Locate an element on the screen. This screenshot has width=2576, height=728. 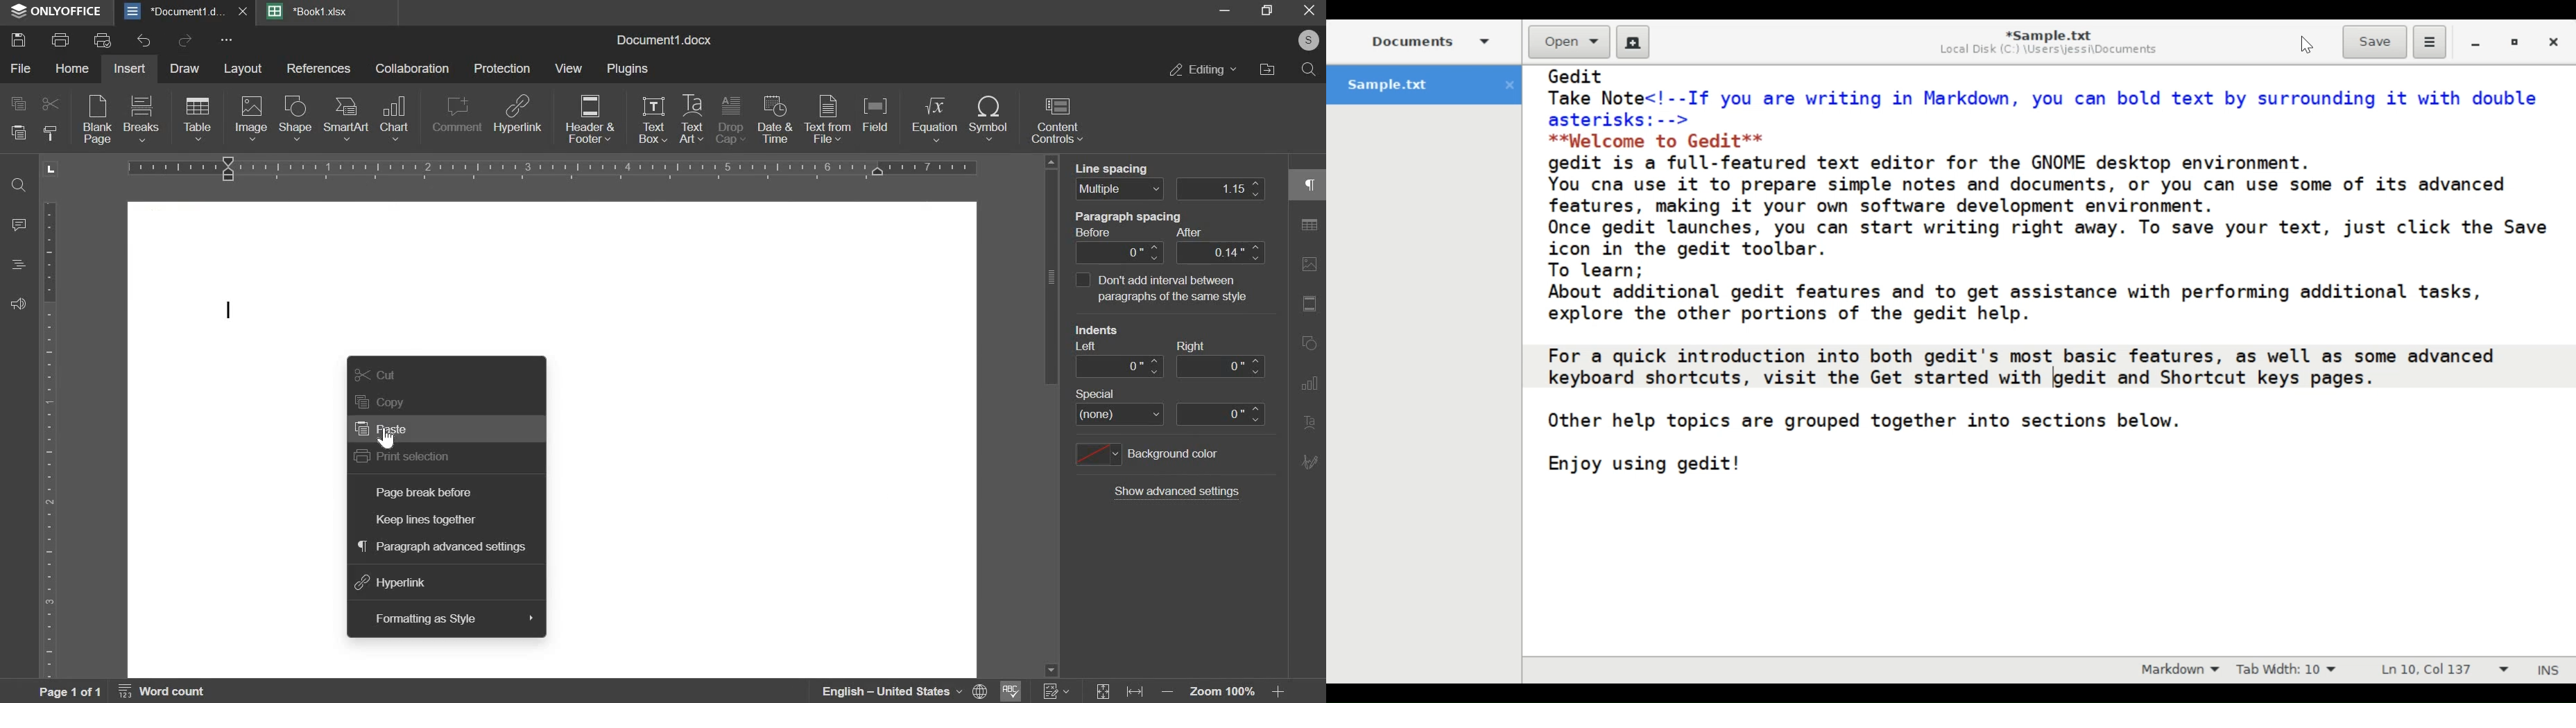
text icon is located at coordinates (234, 311).